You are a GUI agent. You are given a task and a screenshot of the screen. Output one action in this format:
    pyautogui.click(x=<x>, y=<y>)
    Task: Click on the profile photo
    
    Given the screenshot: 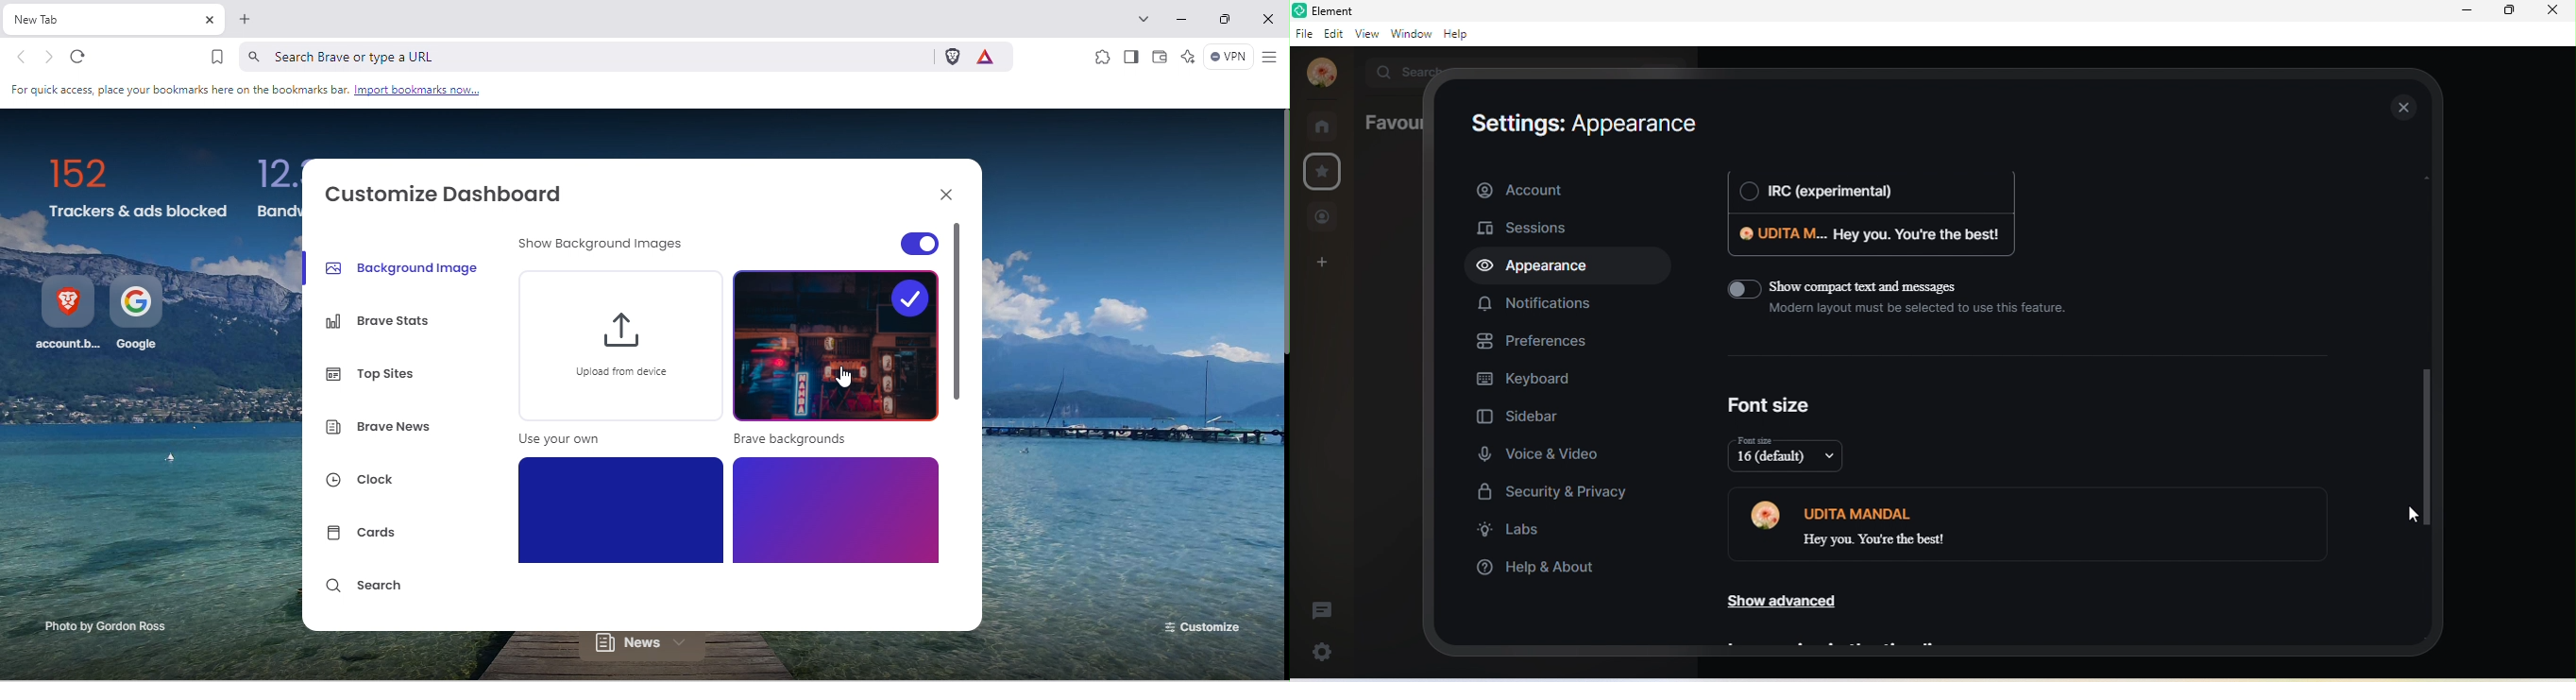 What is the action you would take?
    pyautogui.click(x=1322, y=73)
    